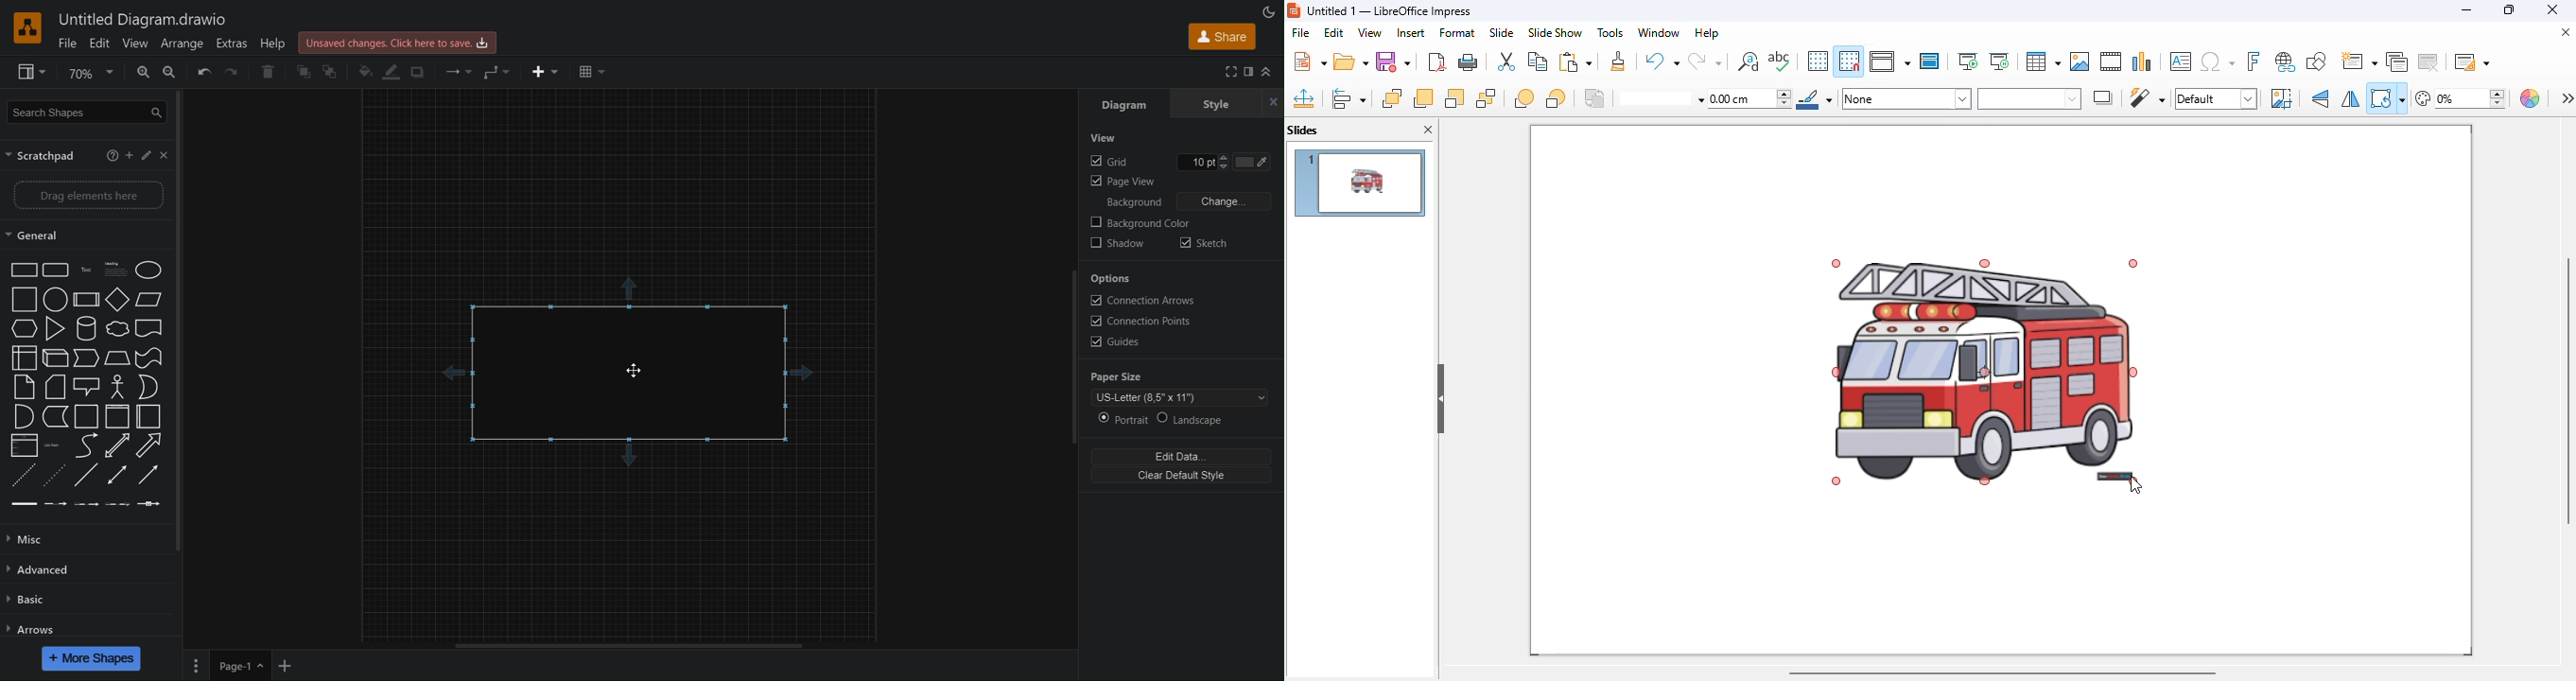  Describe the element at coordinates (1359, 183) in the screenshot. I see `image preview changed in slides pane` at that location.